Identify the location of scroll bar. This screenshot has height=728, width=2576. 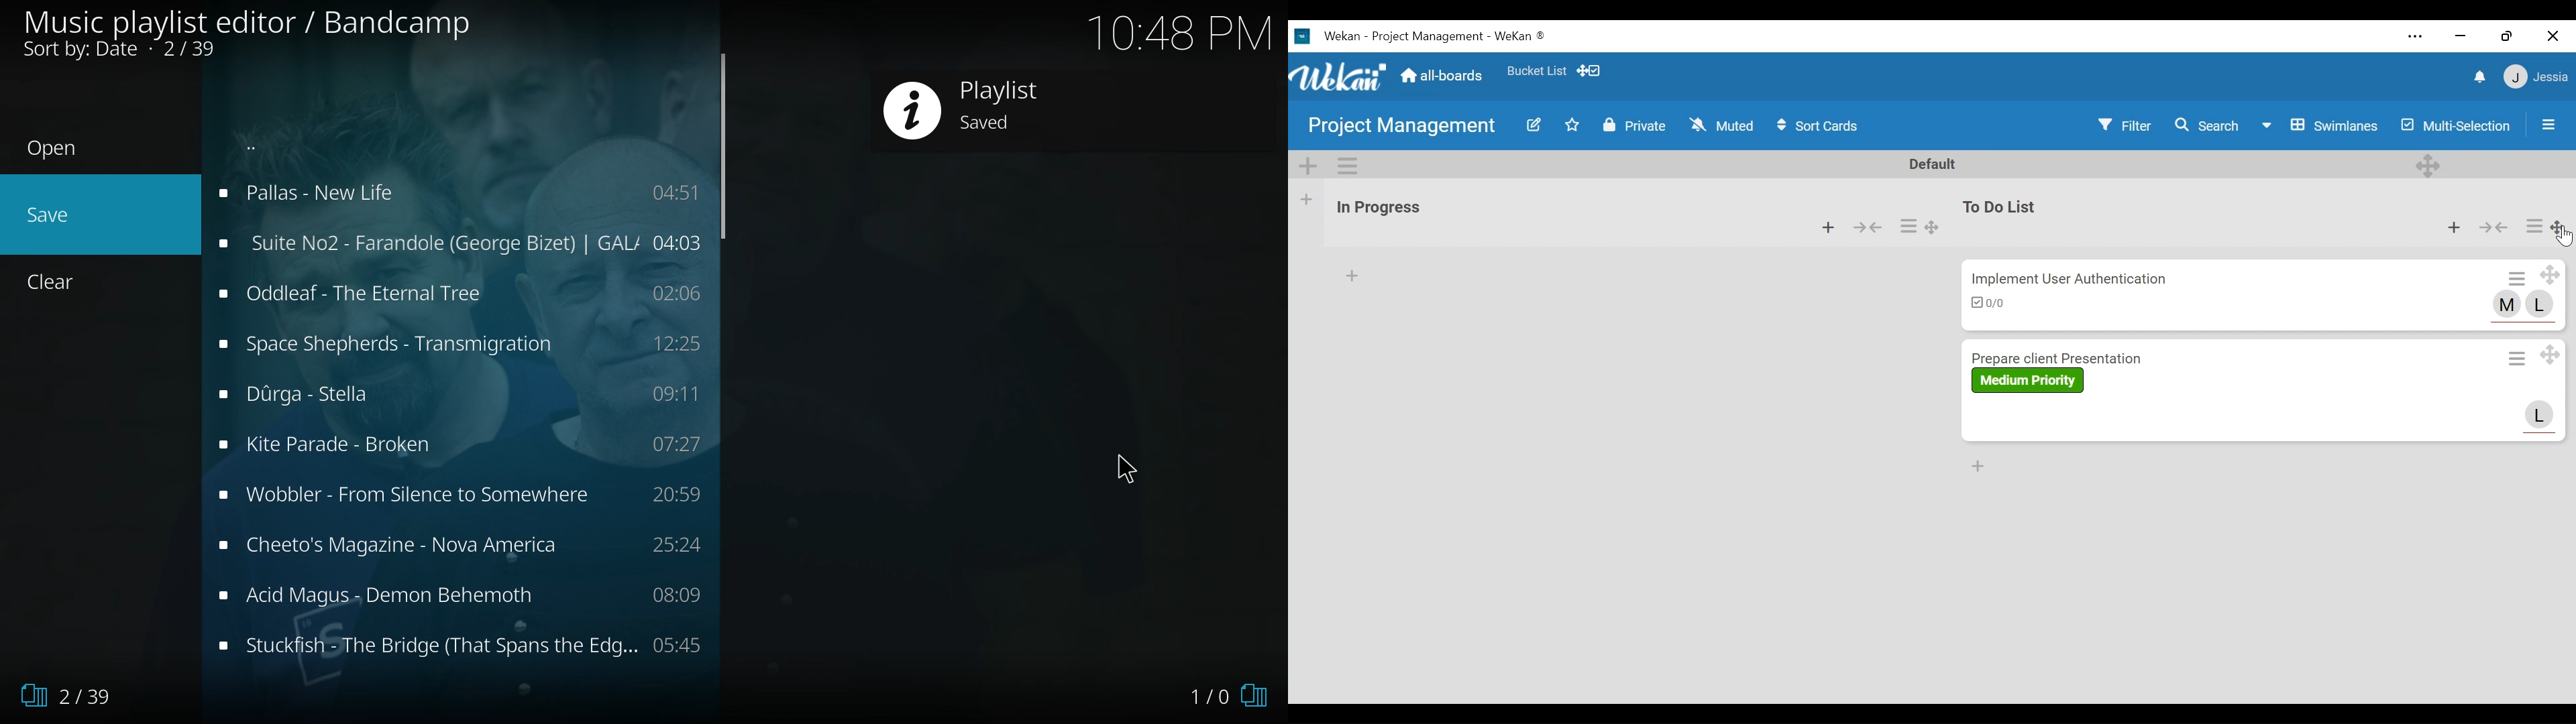
(722, 147).